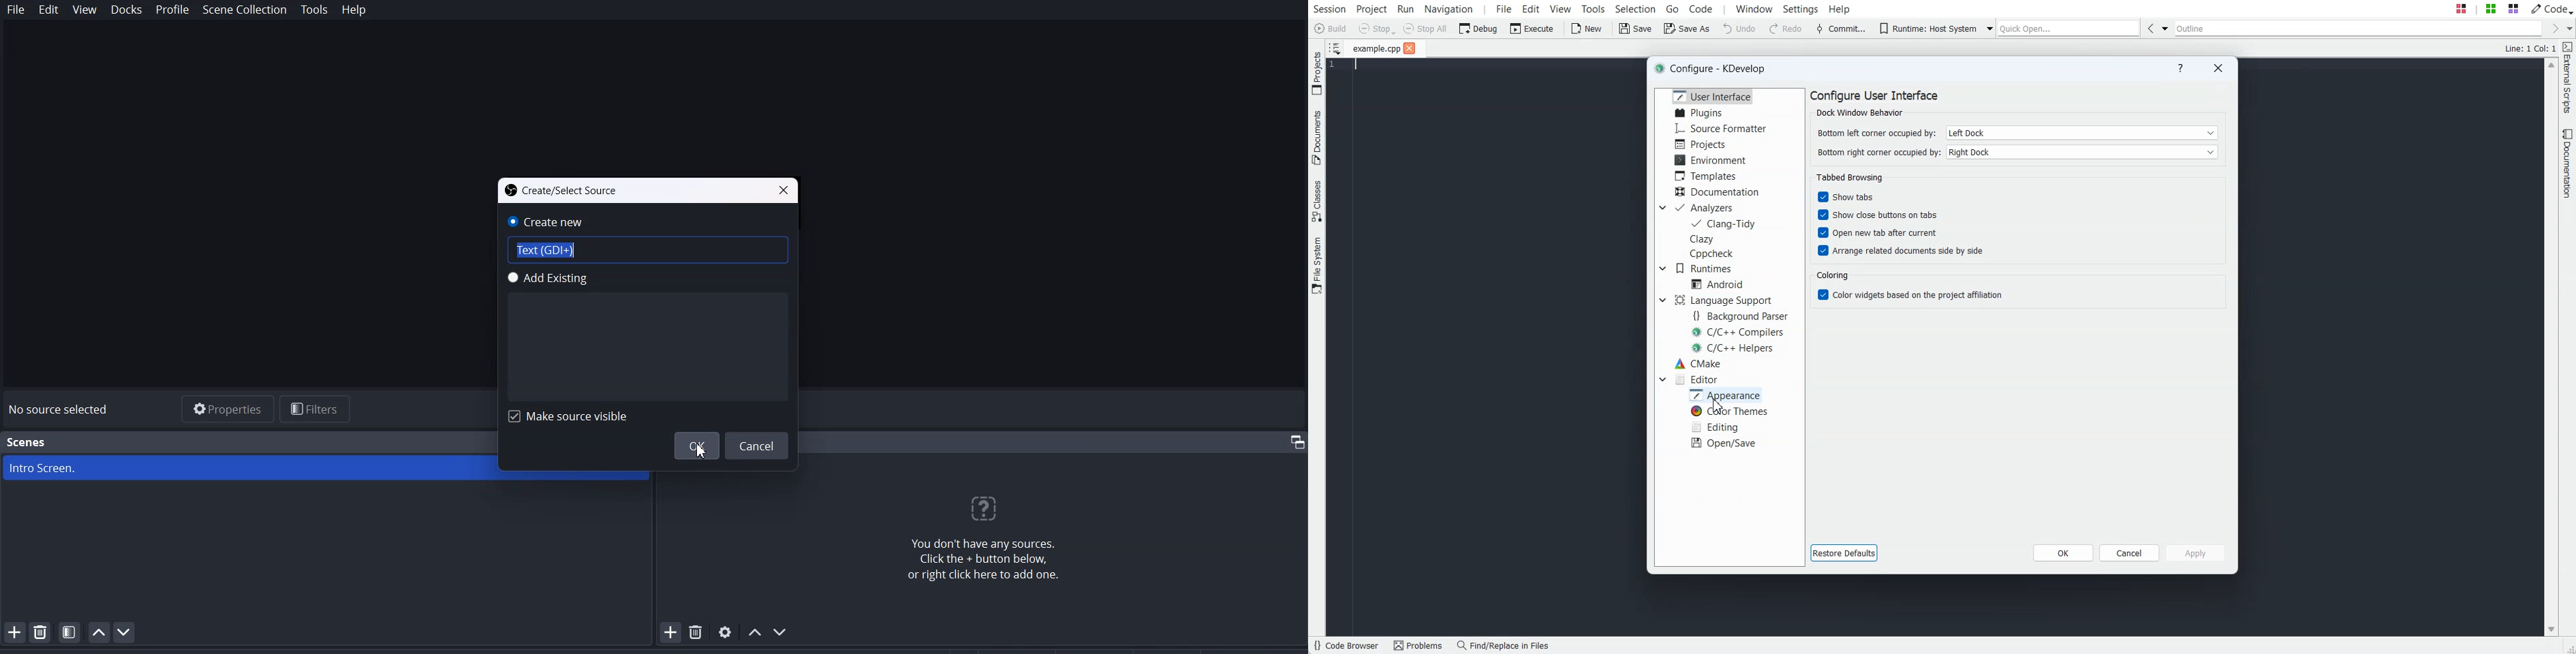 The width and height of the screenshot is (2576, 672). I want to click on Filters, so click(316, 409).